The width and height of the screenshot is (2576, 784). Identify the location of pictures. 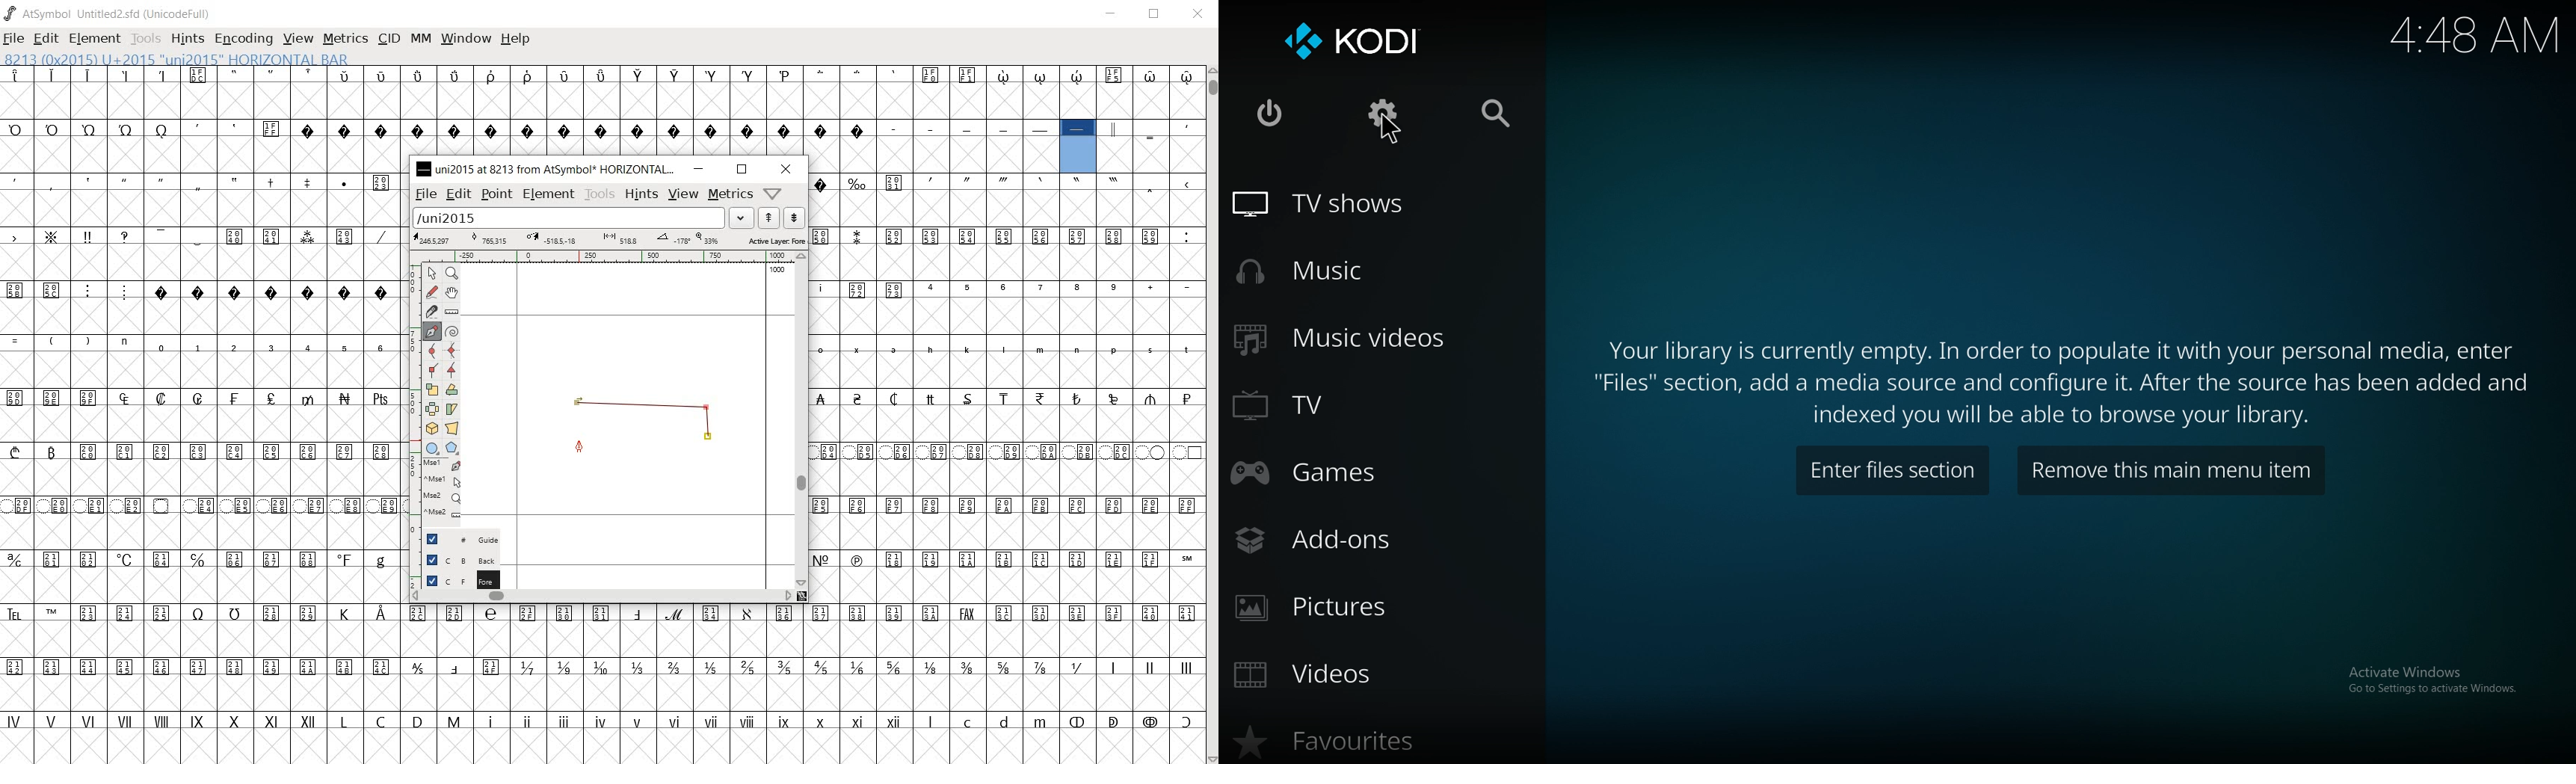
(1336, 606).